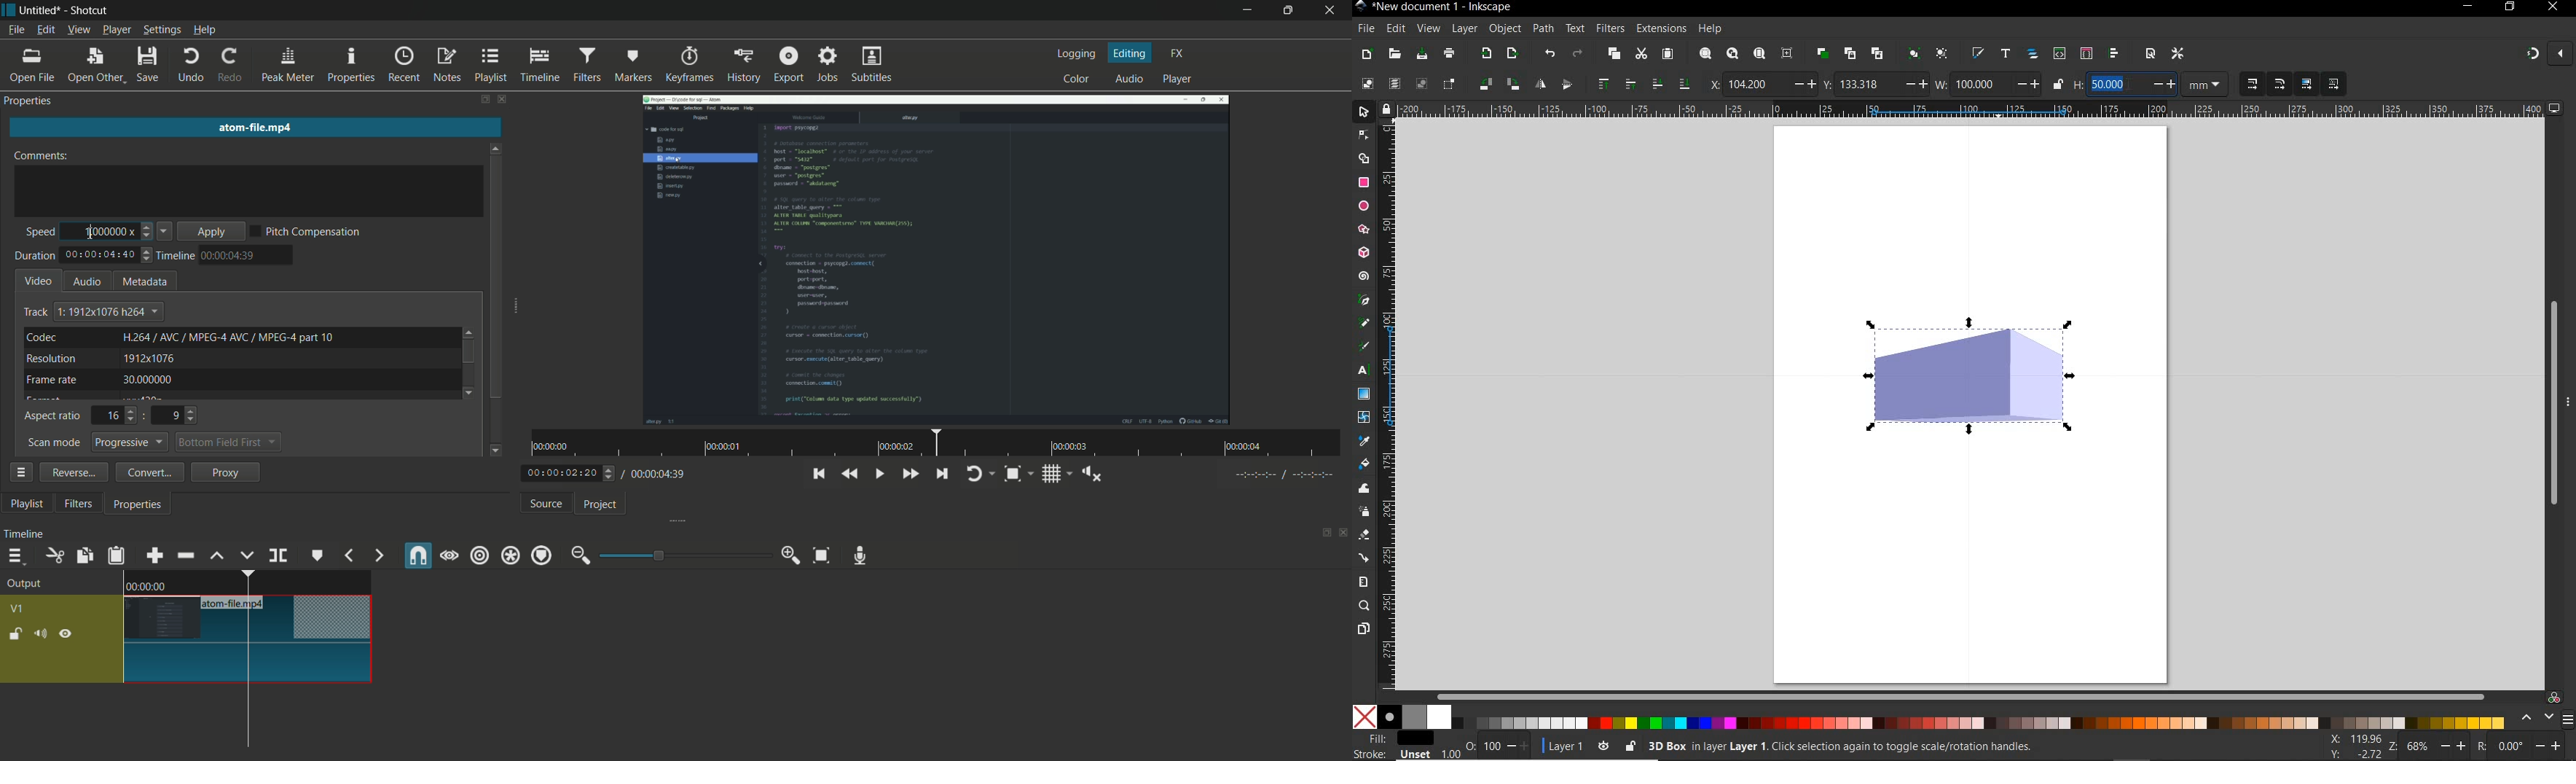  What do you see at coordinates (1366, 441) in the screenshot?
I see `dropper tool` at bounding box center [1366, 441].